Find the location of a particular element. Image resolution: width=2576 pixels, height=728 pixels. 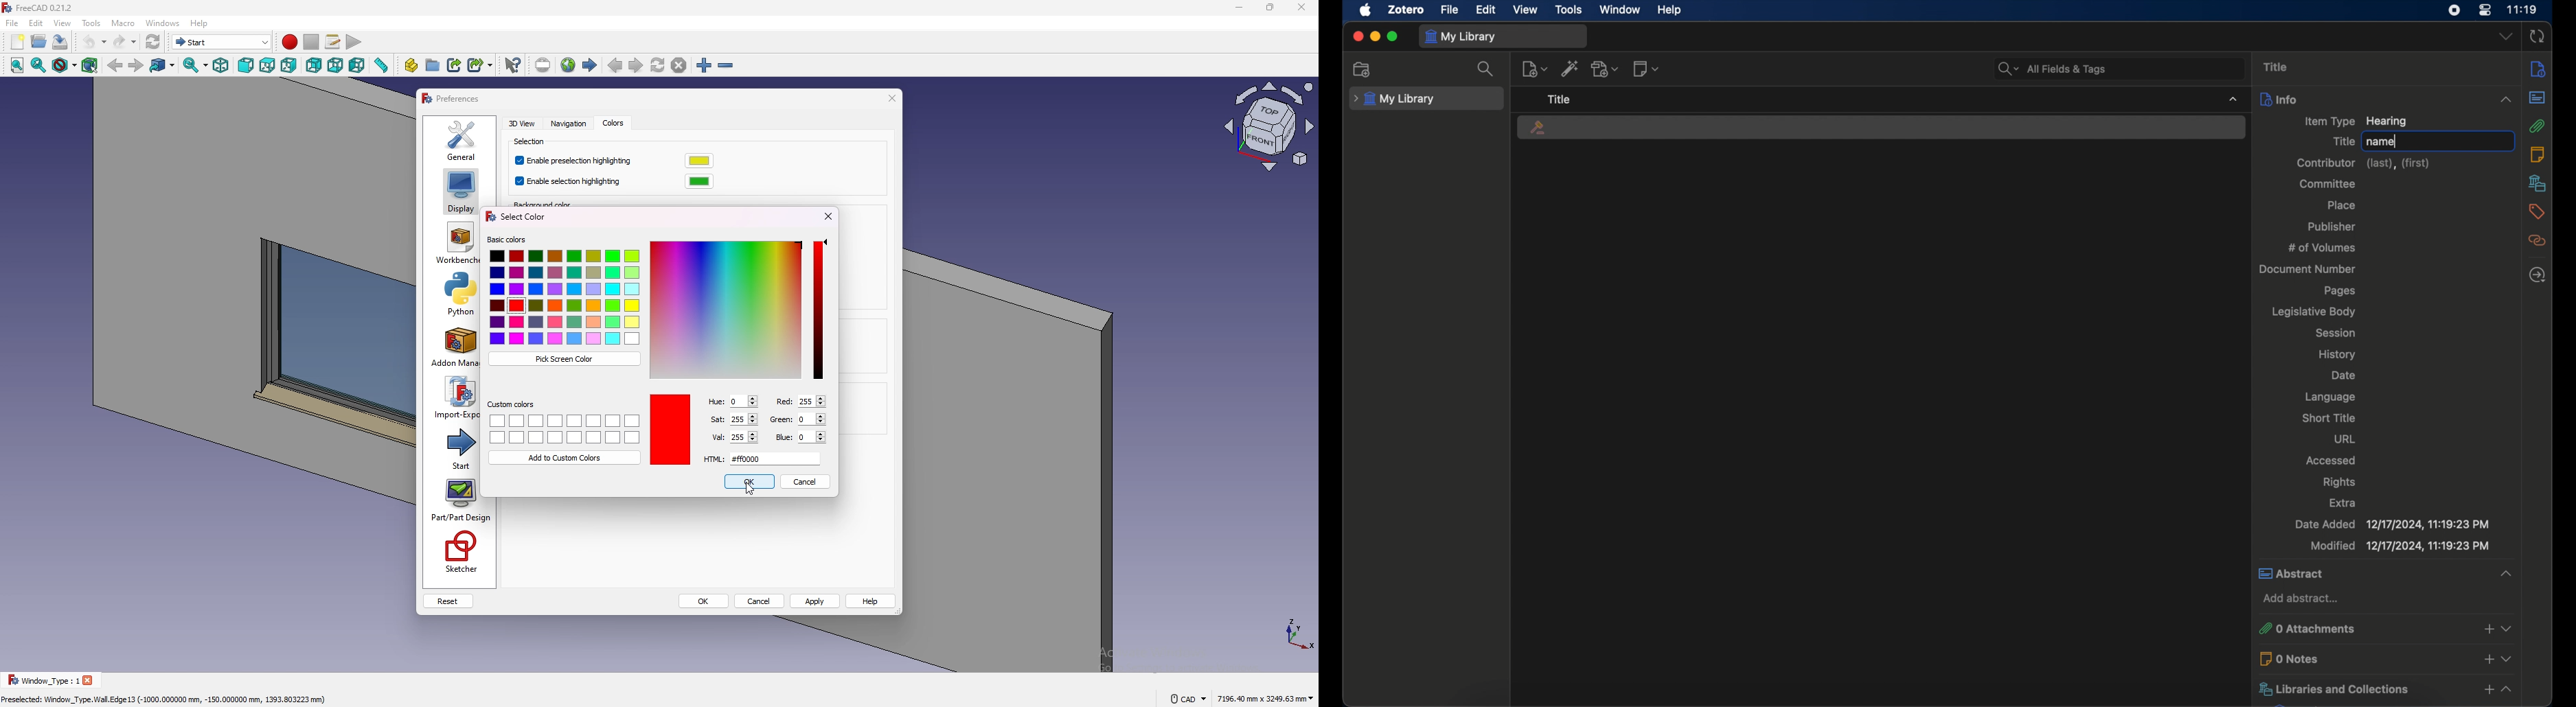

url is located at coordinates (2345, 439).